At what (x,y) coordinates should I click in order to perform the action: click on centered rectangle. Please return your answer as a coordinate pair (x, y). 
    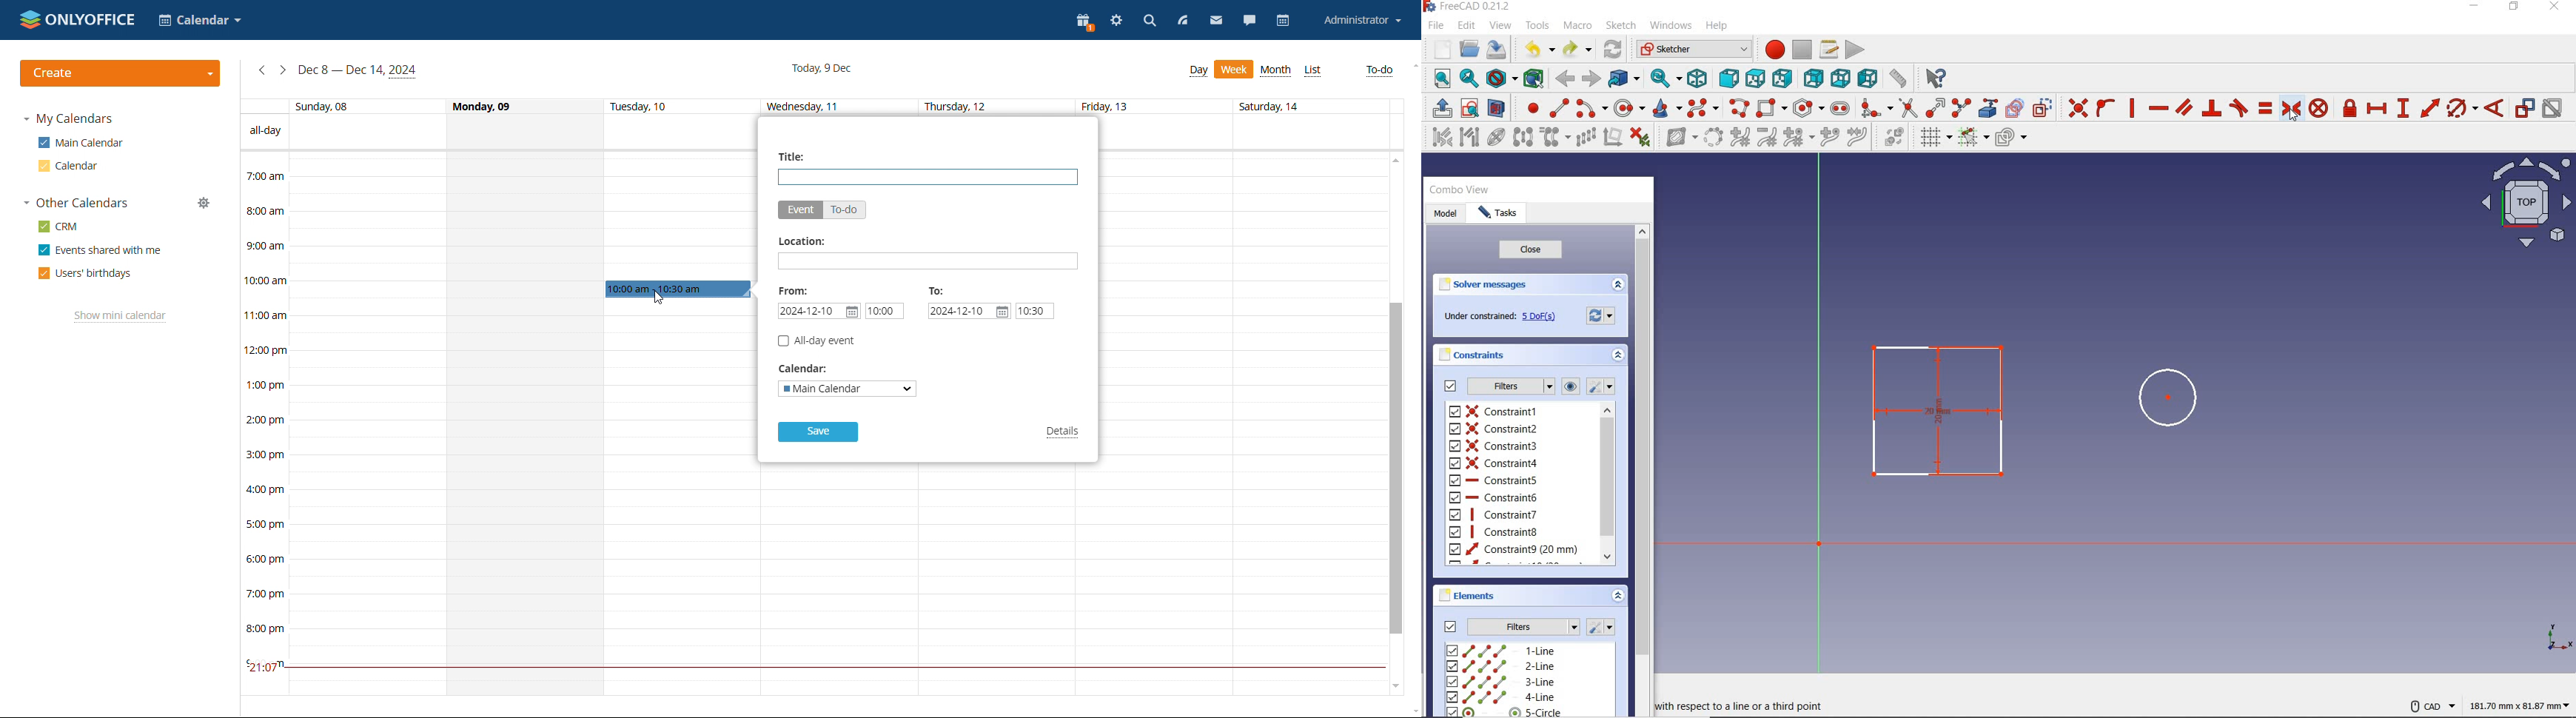
    Looking at the image, I should click on (1773, 108).